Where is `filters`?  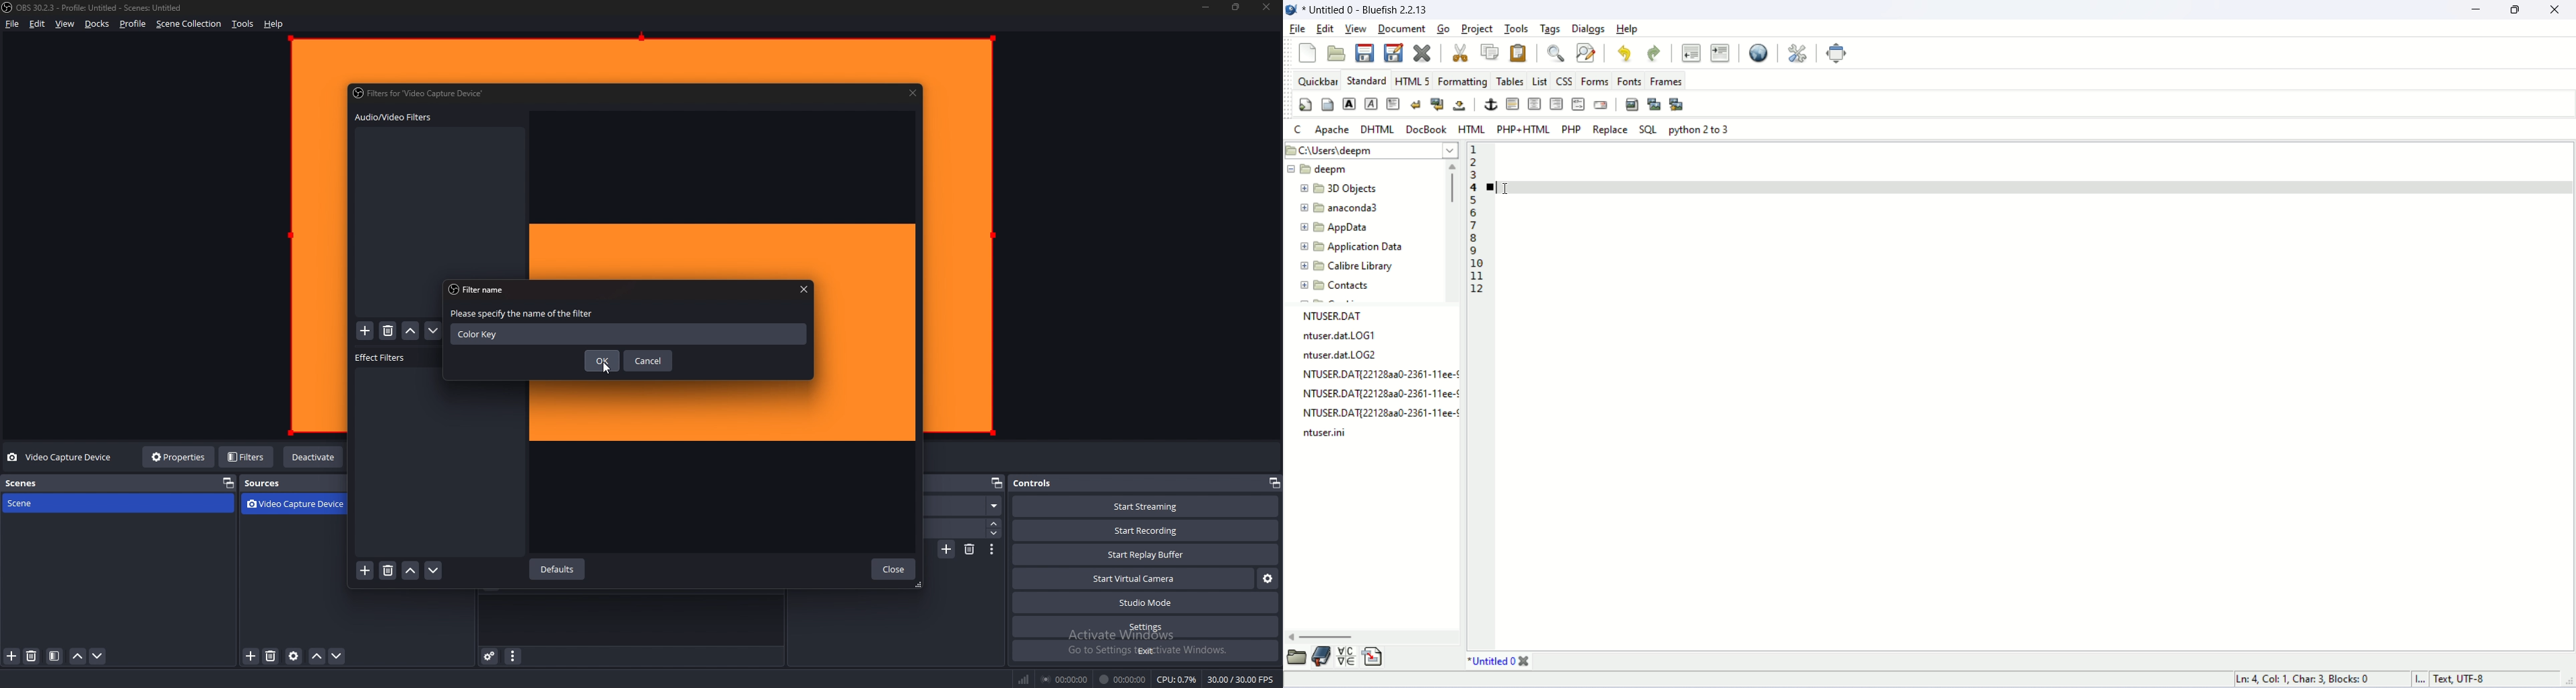 filters is located at coordinates (247, 456).